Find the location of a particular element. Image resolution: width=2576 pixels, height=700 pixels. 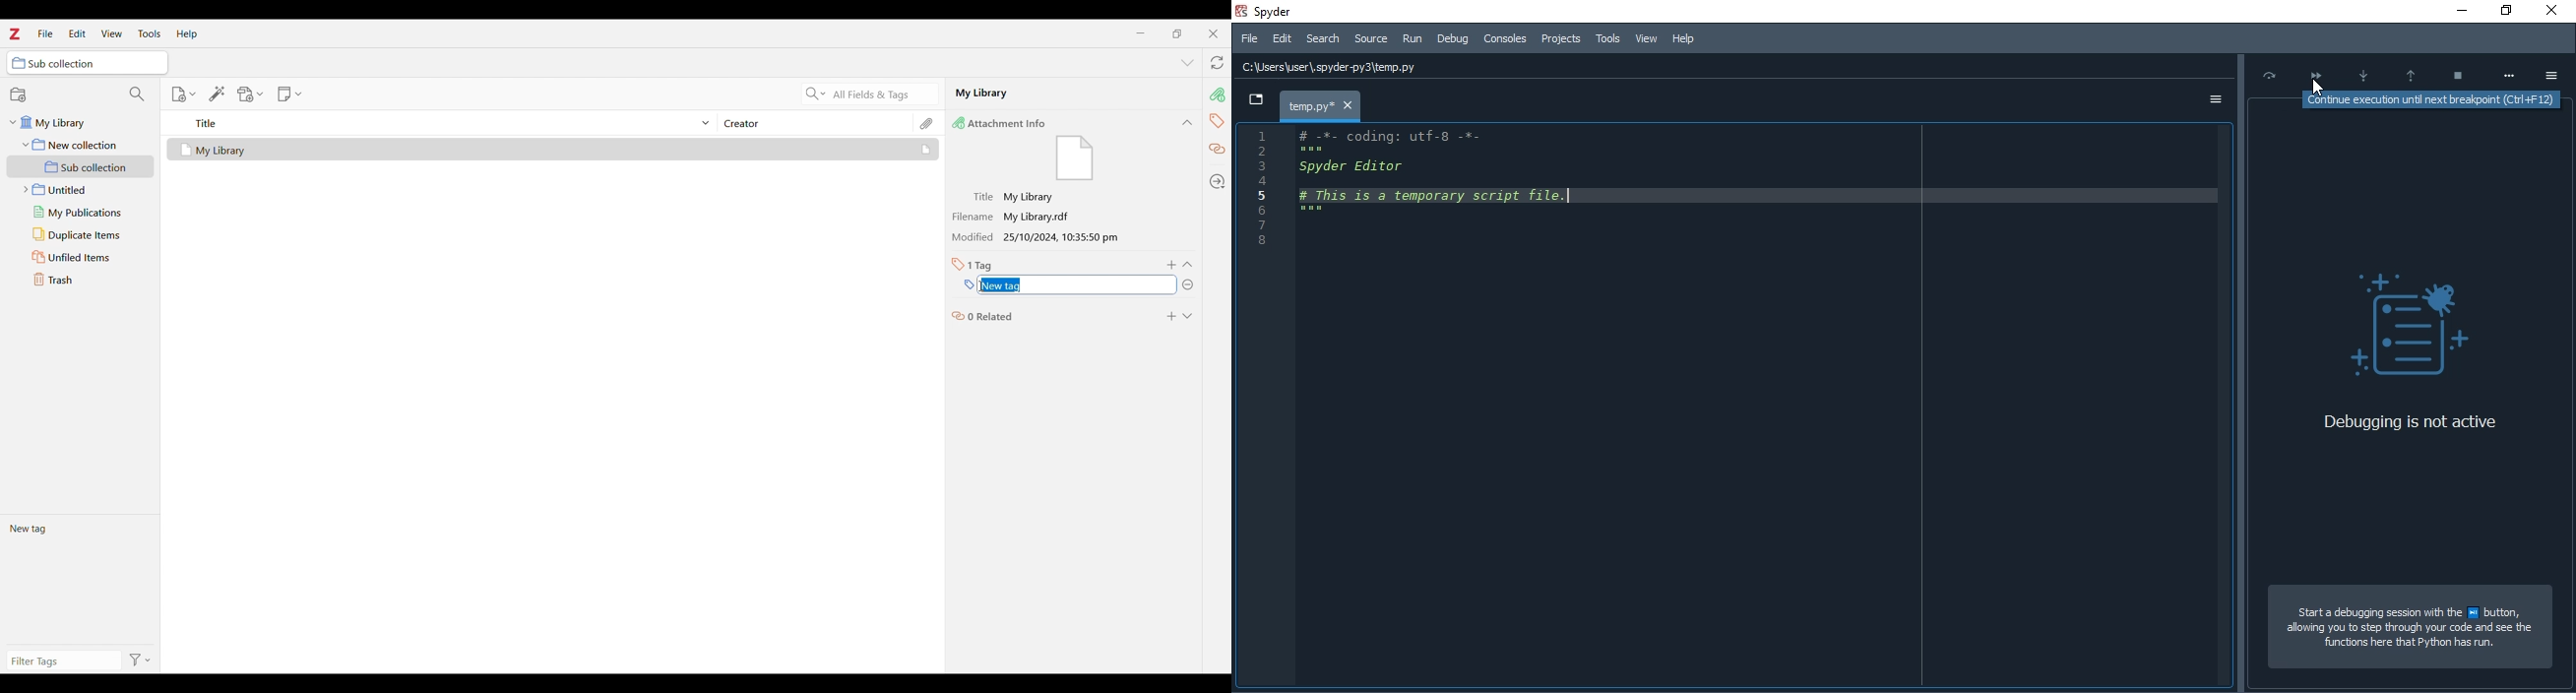

dropdown is located at coordinates (1256, 99).